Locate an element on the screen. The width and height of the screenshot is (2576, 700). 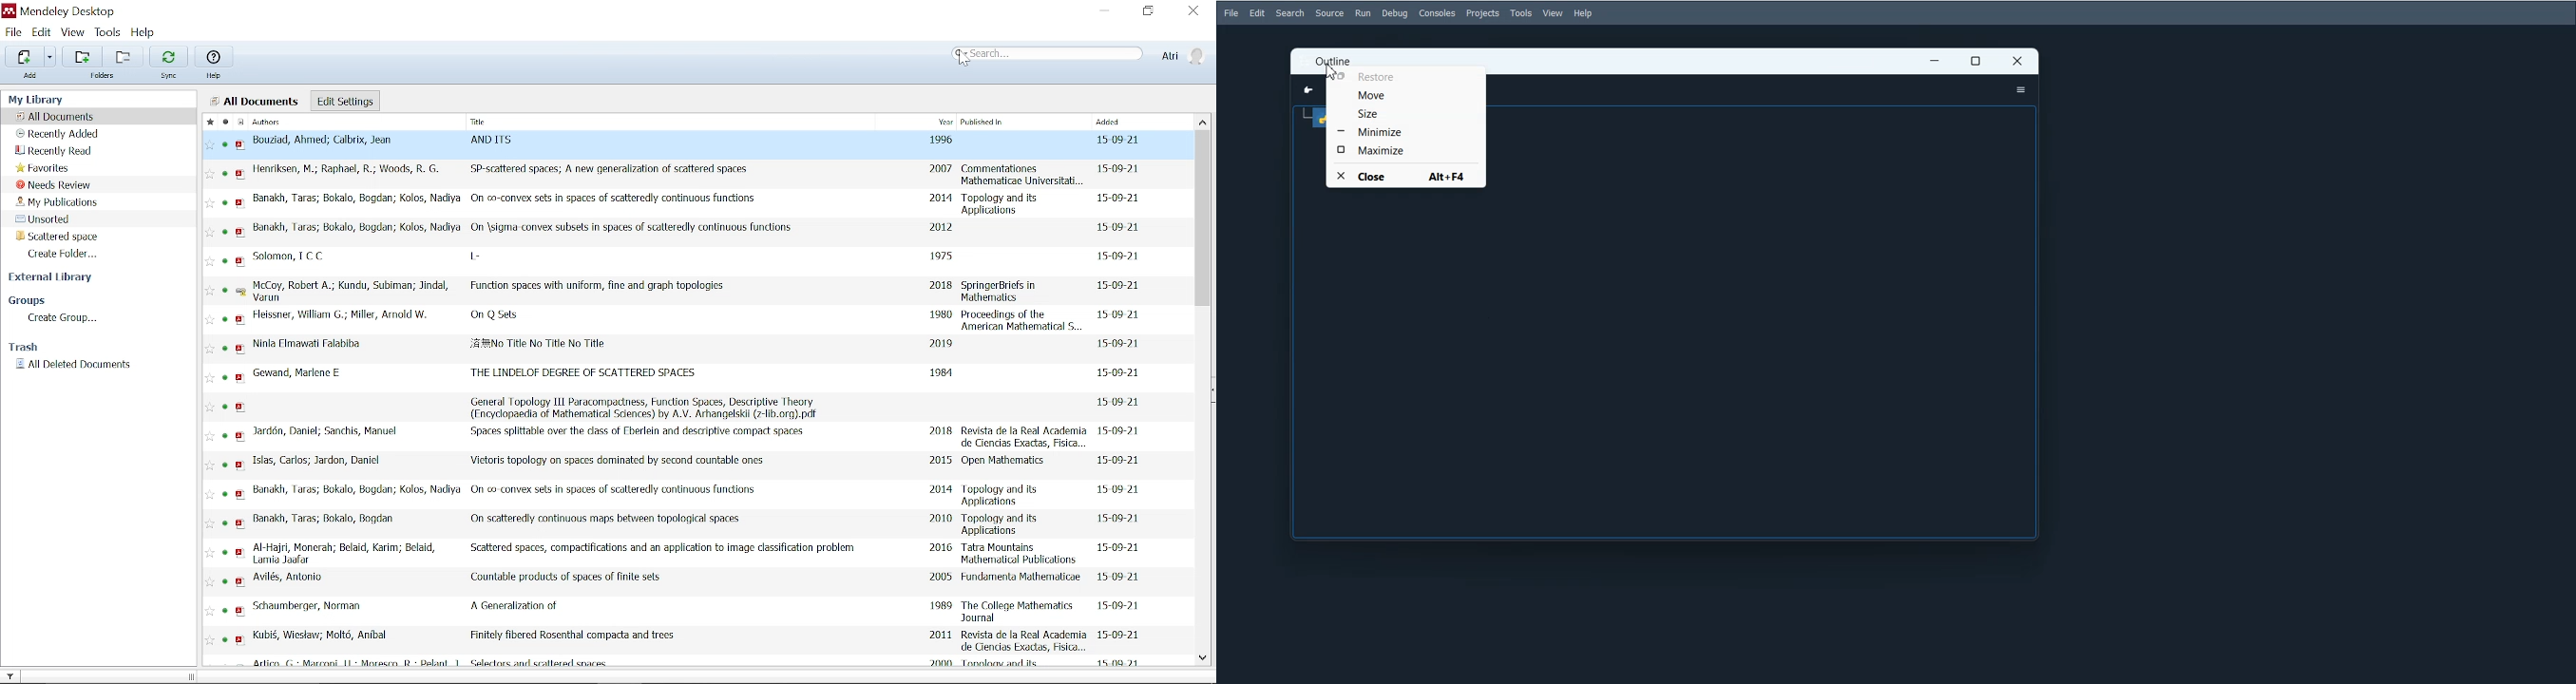
General Topology 111 Paracompactness, Function Spaces, Descriplive Theory (Encydopaedia of Mathematical Sciences) by A.V. Arhangelskl (7-lib.org).pdf 15-09-21 is located at coordinates (692, 407).